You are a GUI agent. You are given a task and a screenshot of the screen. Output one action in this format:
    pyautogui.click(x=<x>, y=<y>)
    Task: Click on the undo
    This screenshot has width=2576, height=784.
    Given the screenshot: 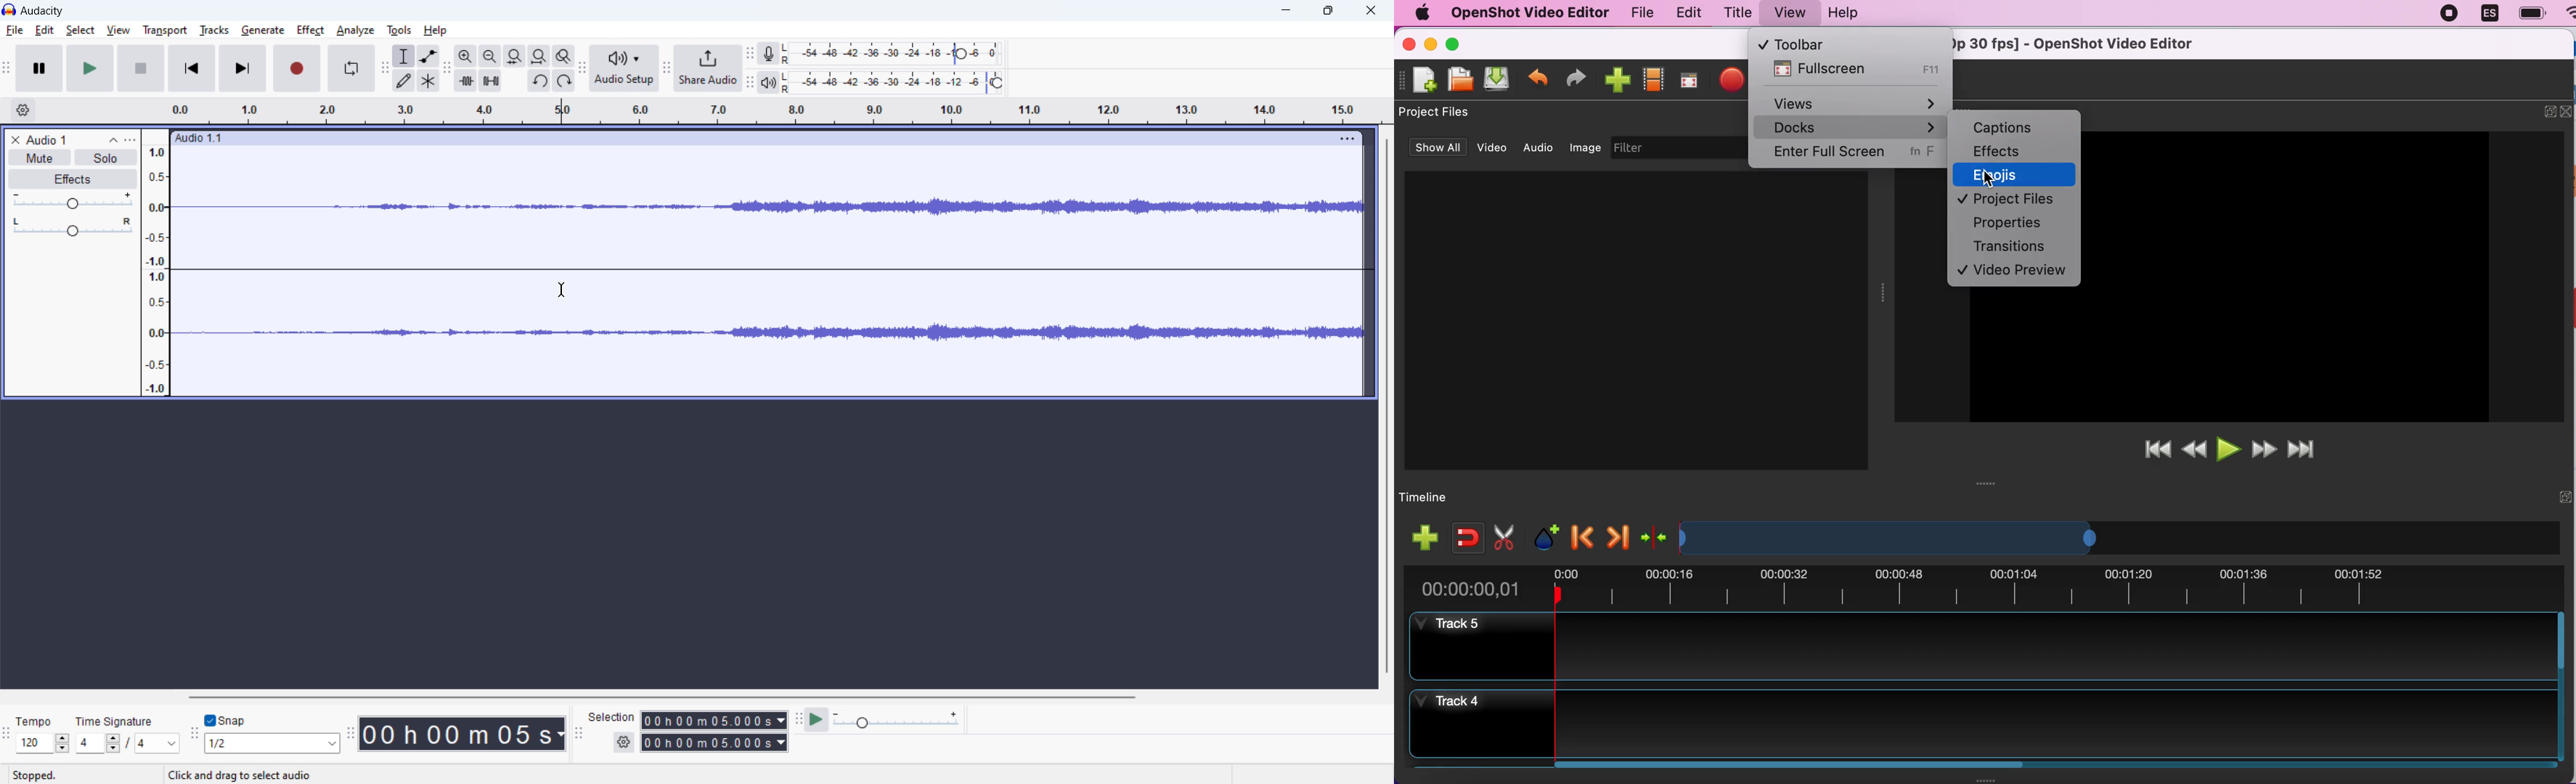 What is the action you would take?
    pyautogui.click(x=539, y=81)
    